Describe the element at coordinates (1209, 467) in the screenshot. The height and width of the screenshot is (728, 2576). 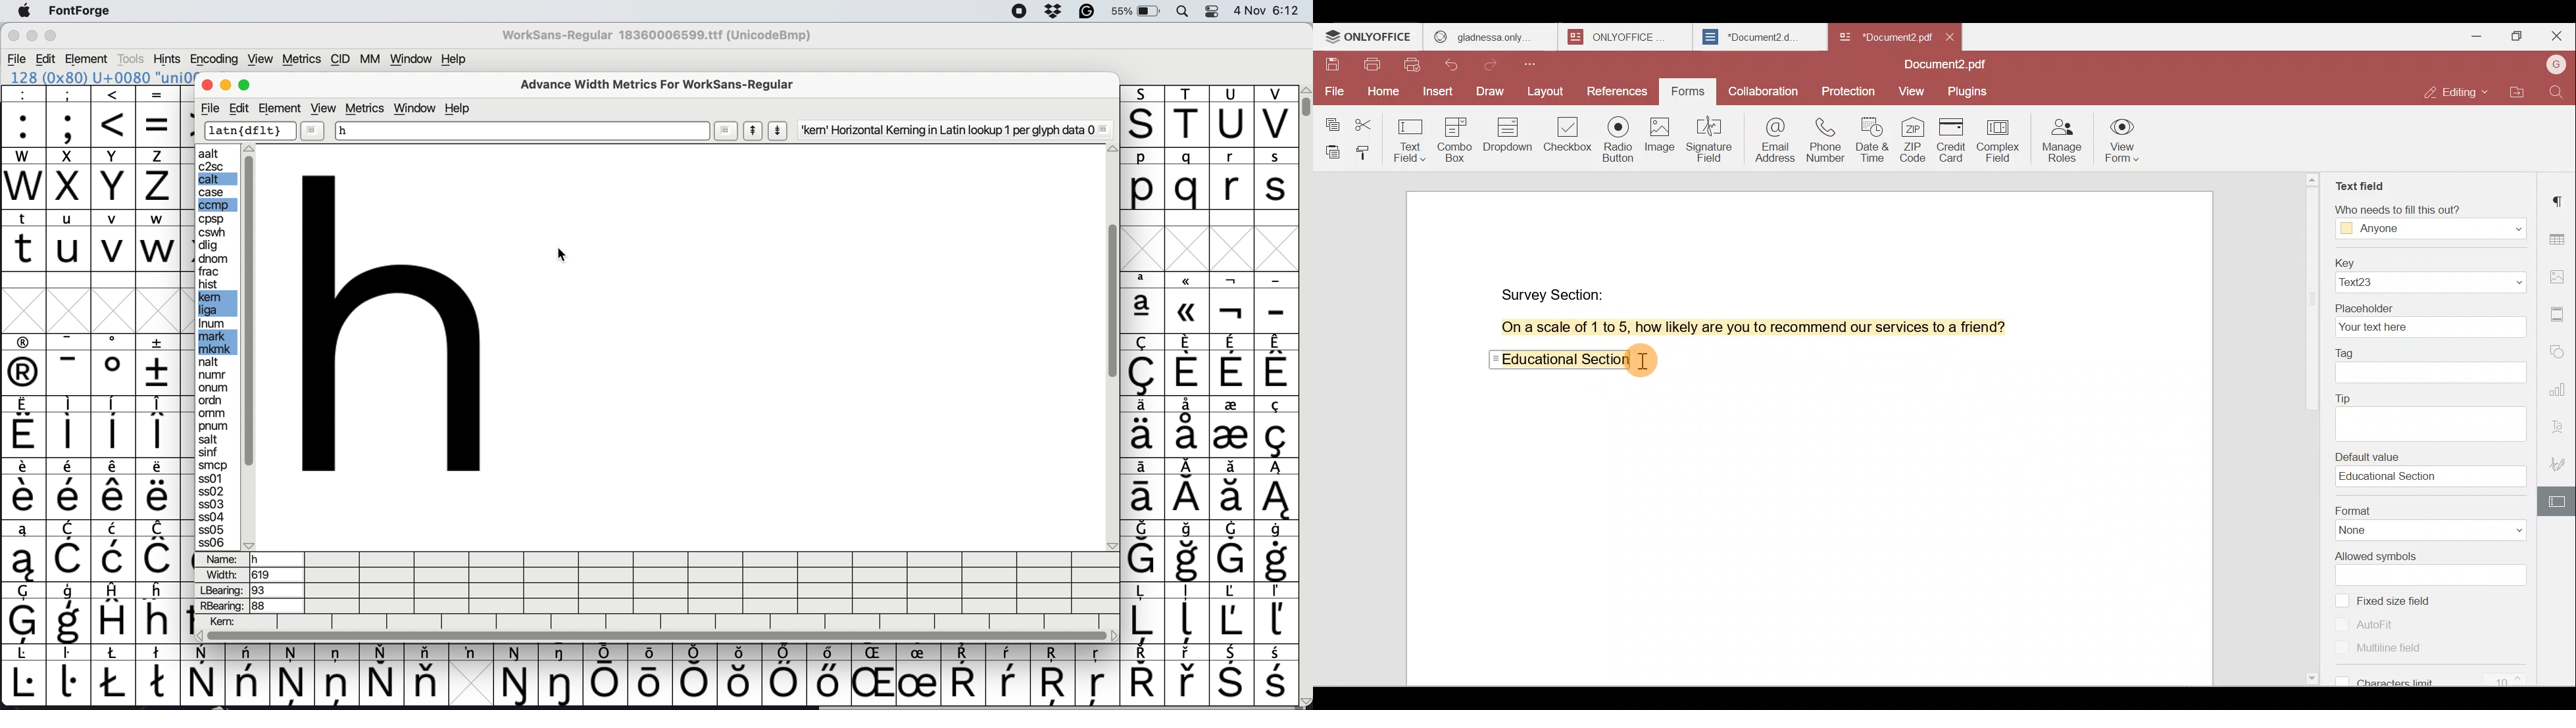
I see `special characters` at that location.